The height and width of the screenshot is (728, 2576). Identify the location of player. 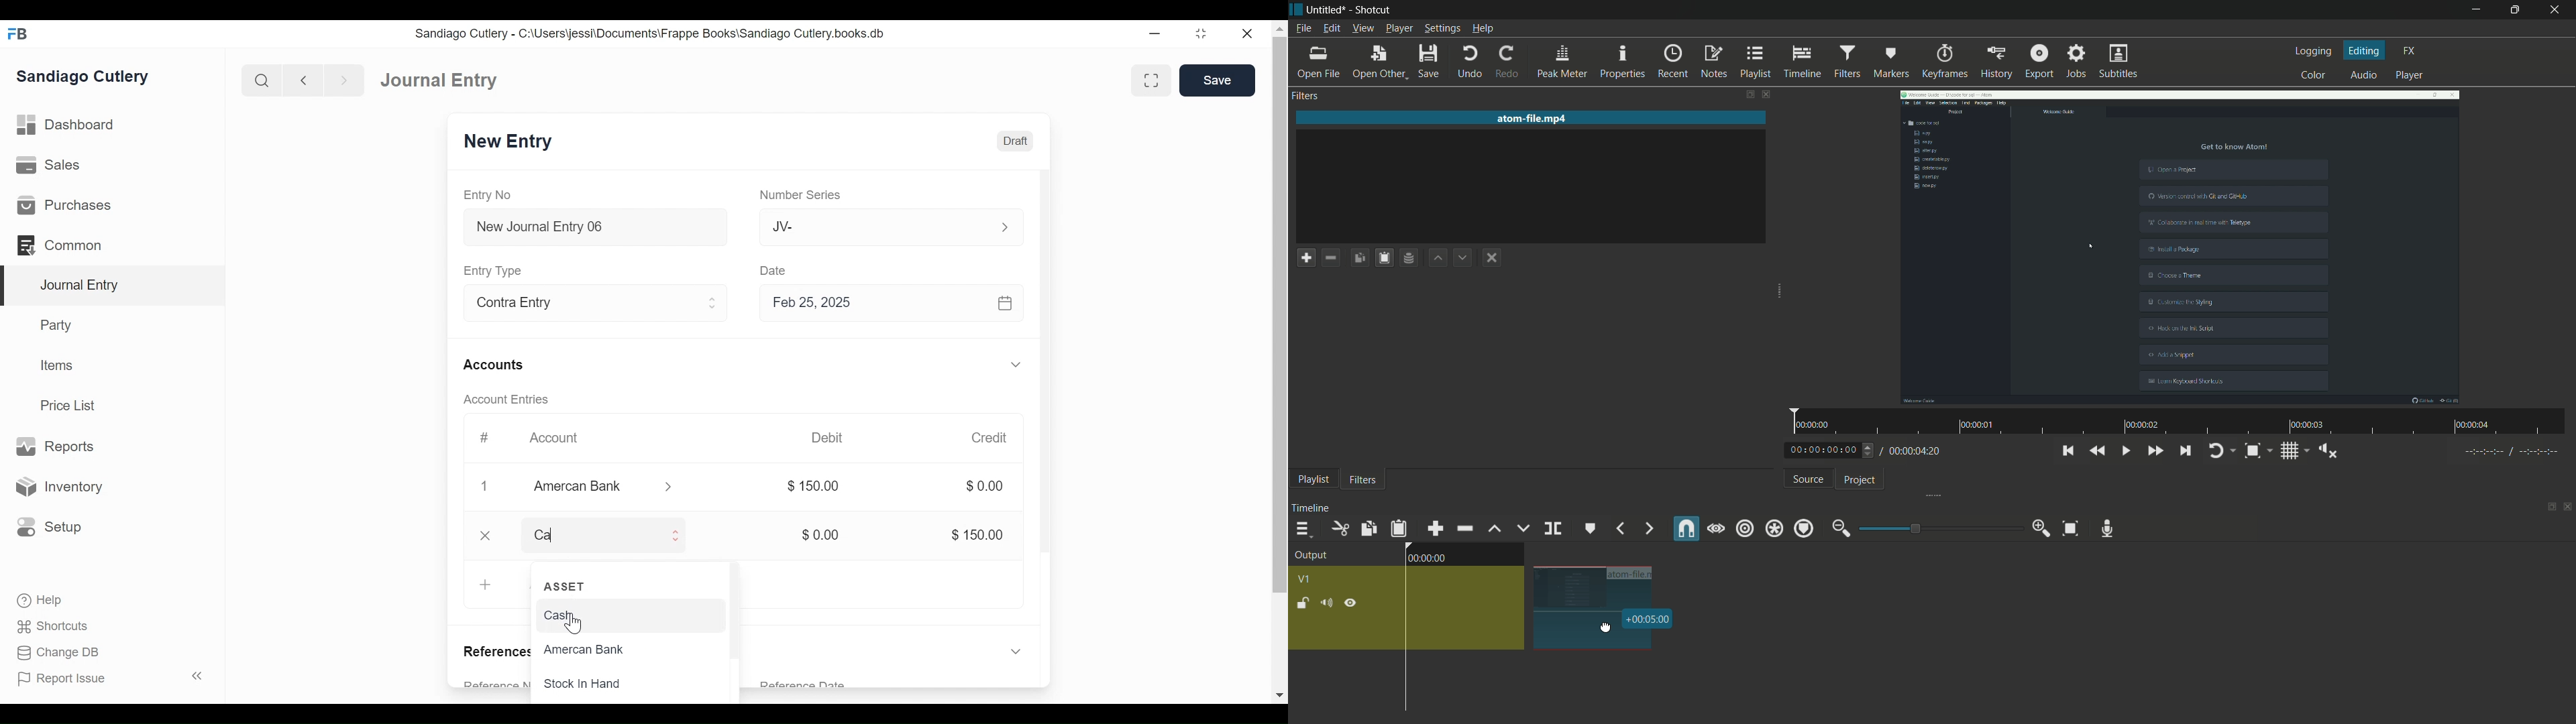
(2412, 76).